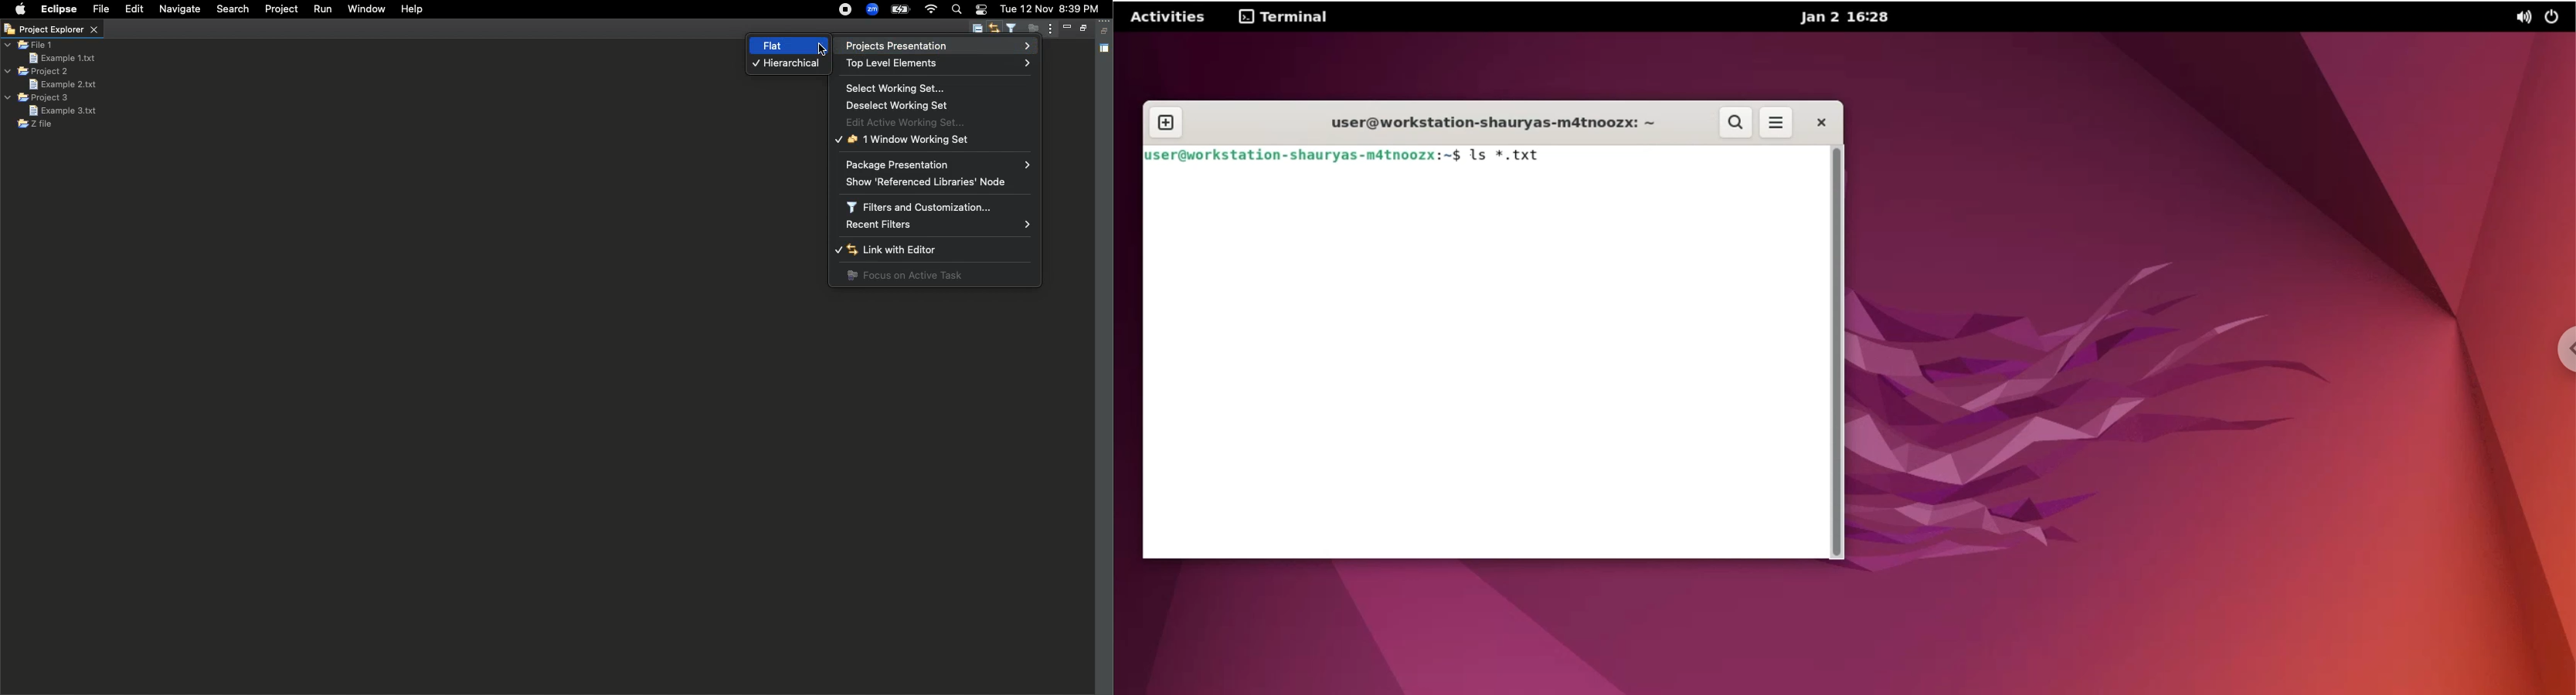  Describe the element at coordinates (846, 10) in the screenshot. I see `Recording` at that location.